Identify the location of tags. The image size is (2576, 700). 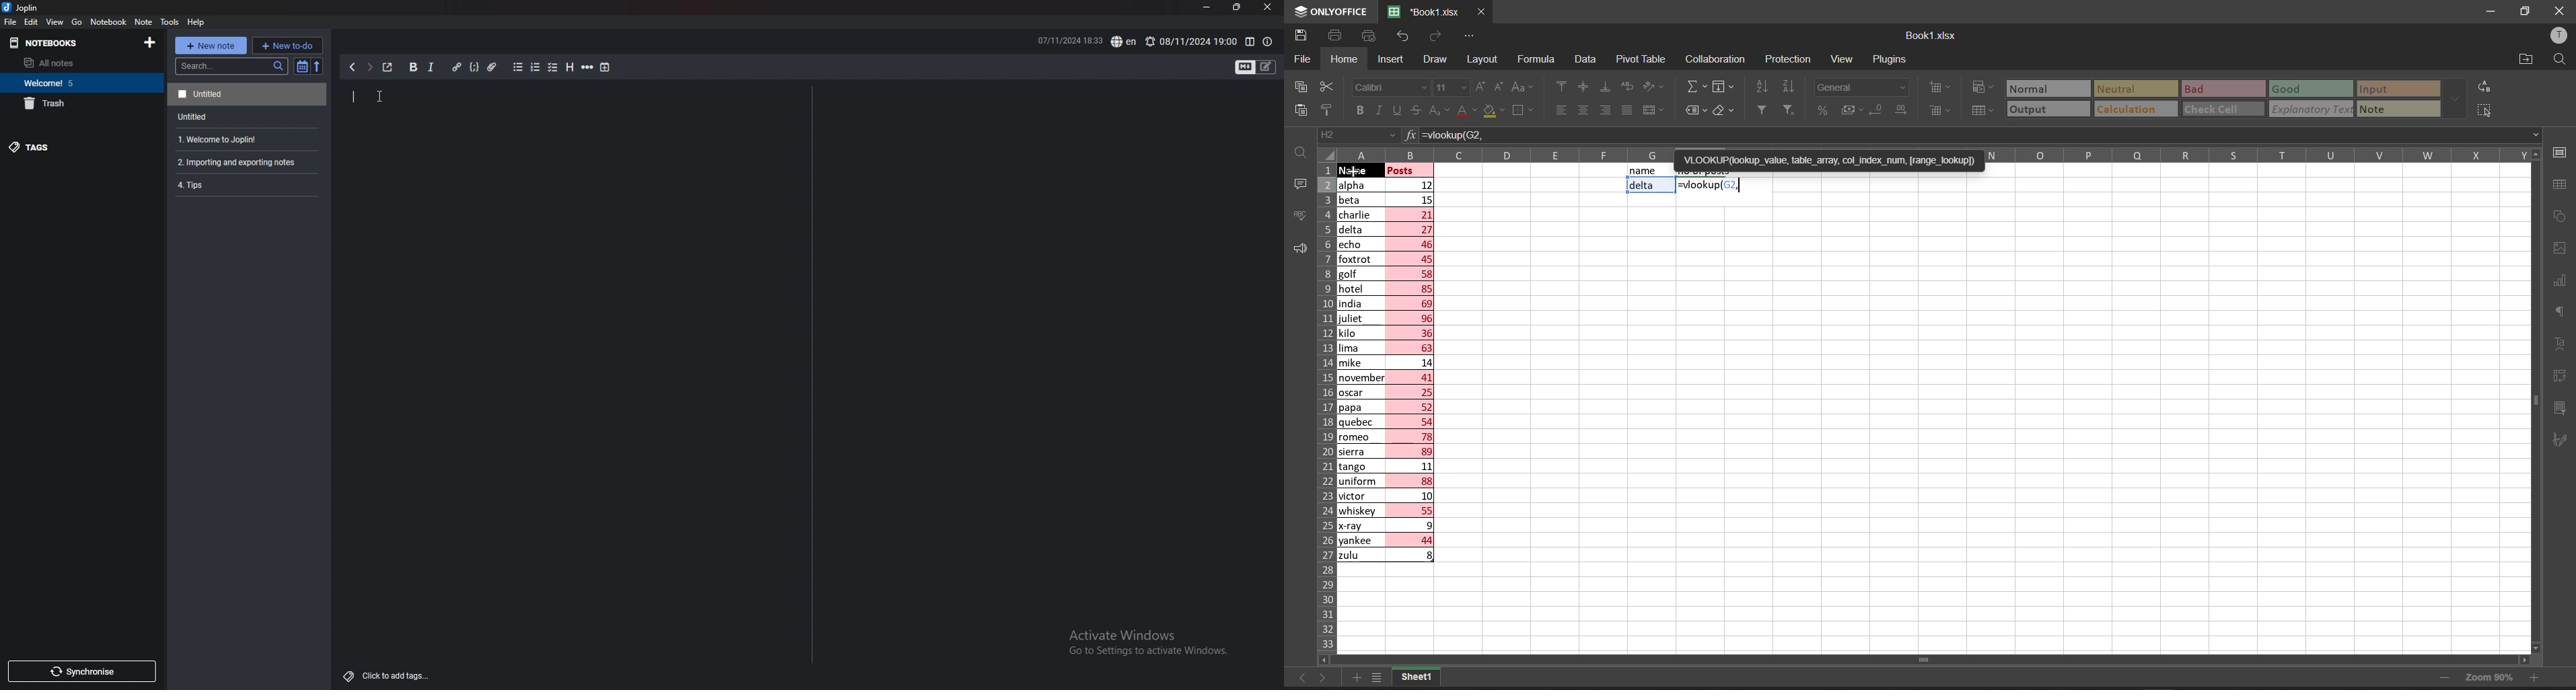
(72, 146).